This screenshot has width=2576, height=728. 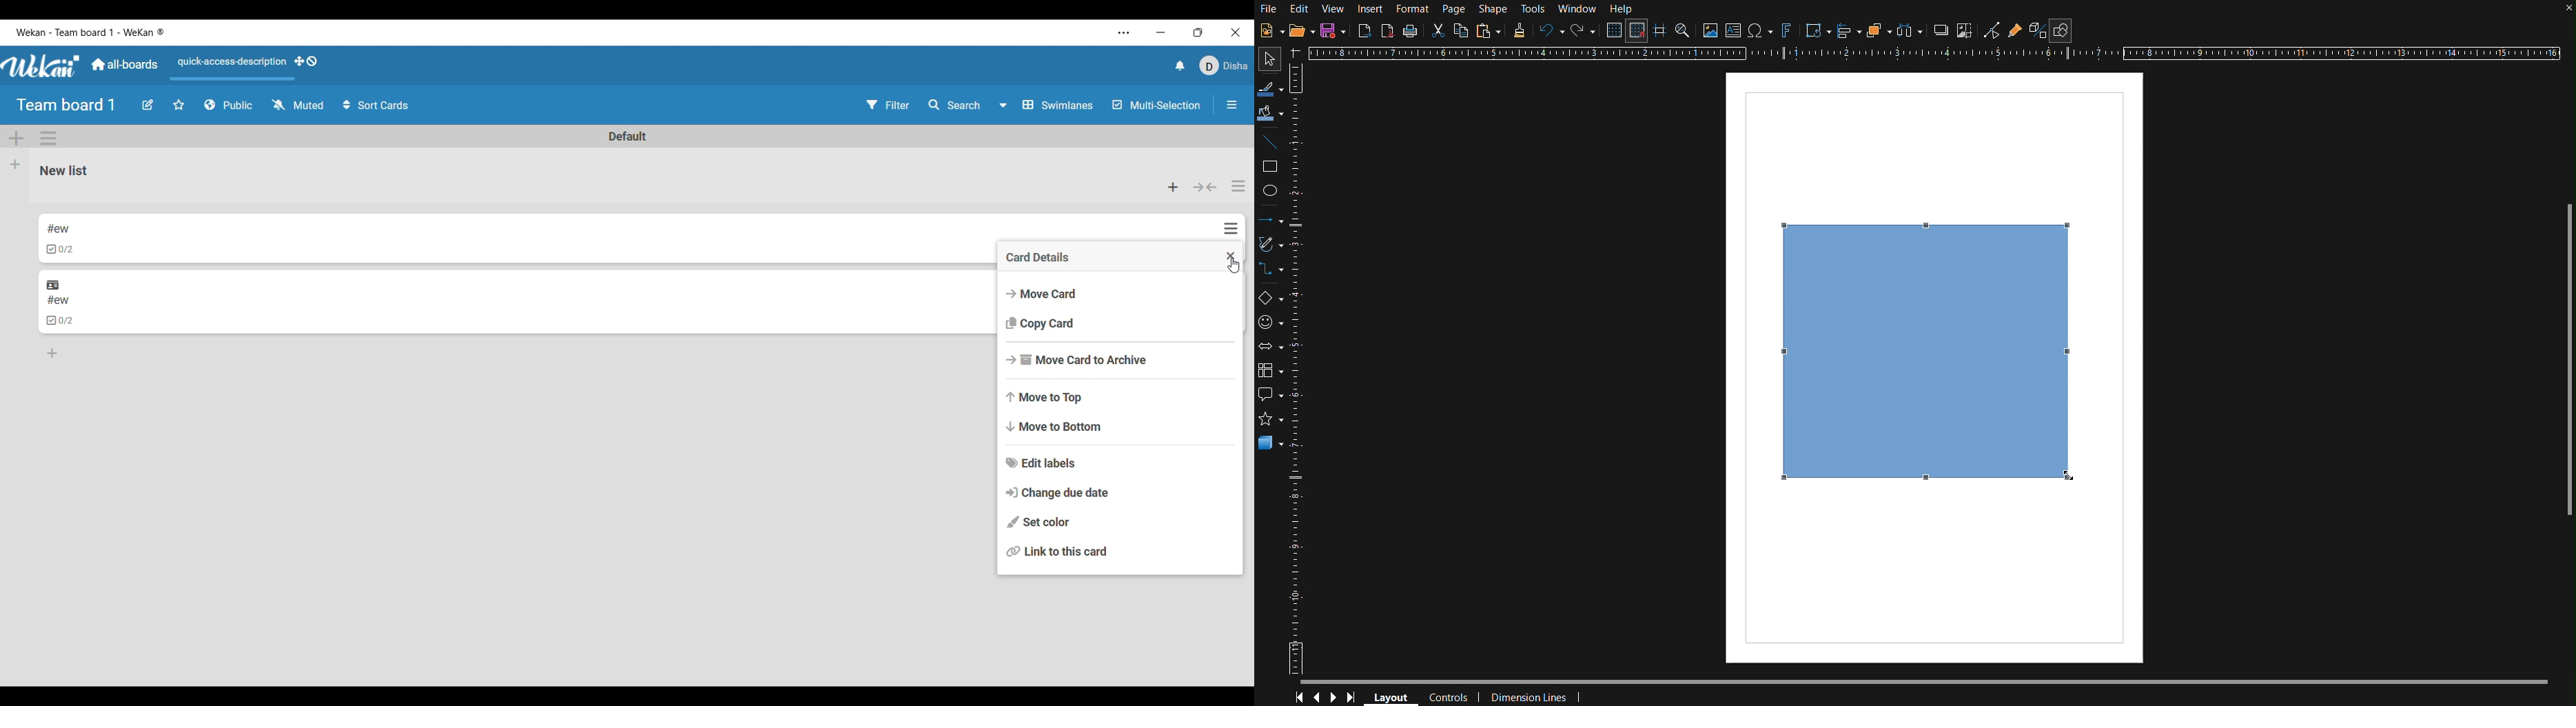 What do you see at coordinates (1303, 30) in the screenshot?
I see `Open` at bounding box center [1303, 30].